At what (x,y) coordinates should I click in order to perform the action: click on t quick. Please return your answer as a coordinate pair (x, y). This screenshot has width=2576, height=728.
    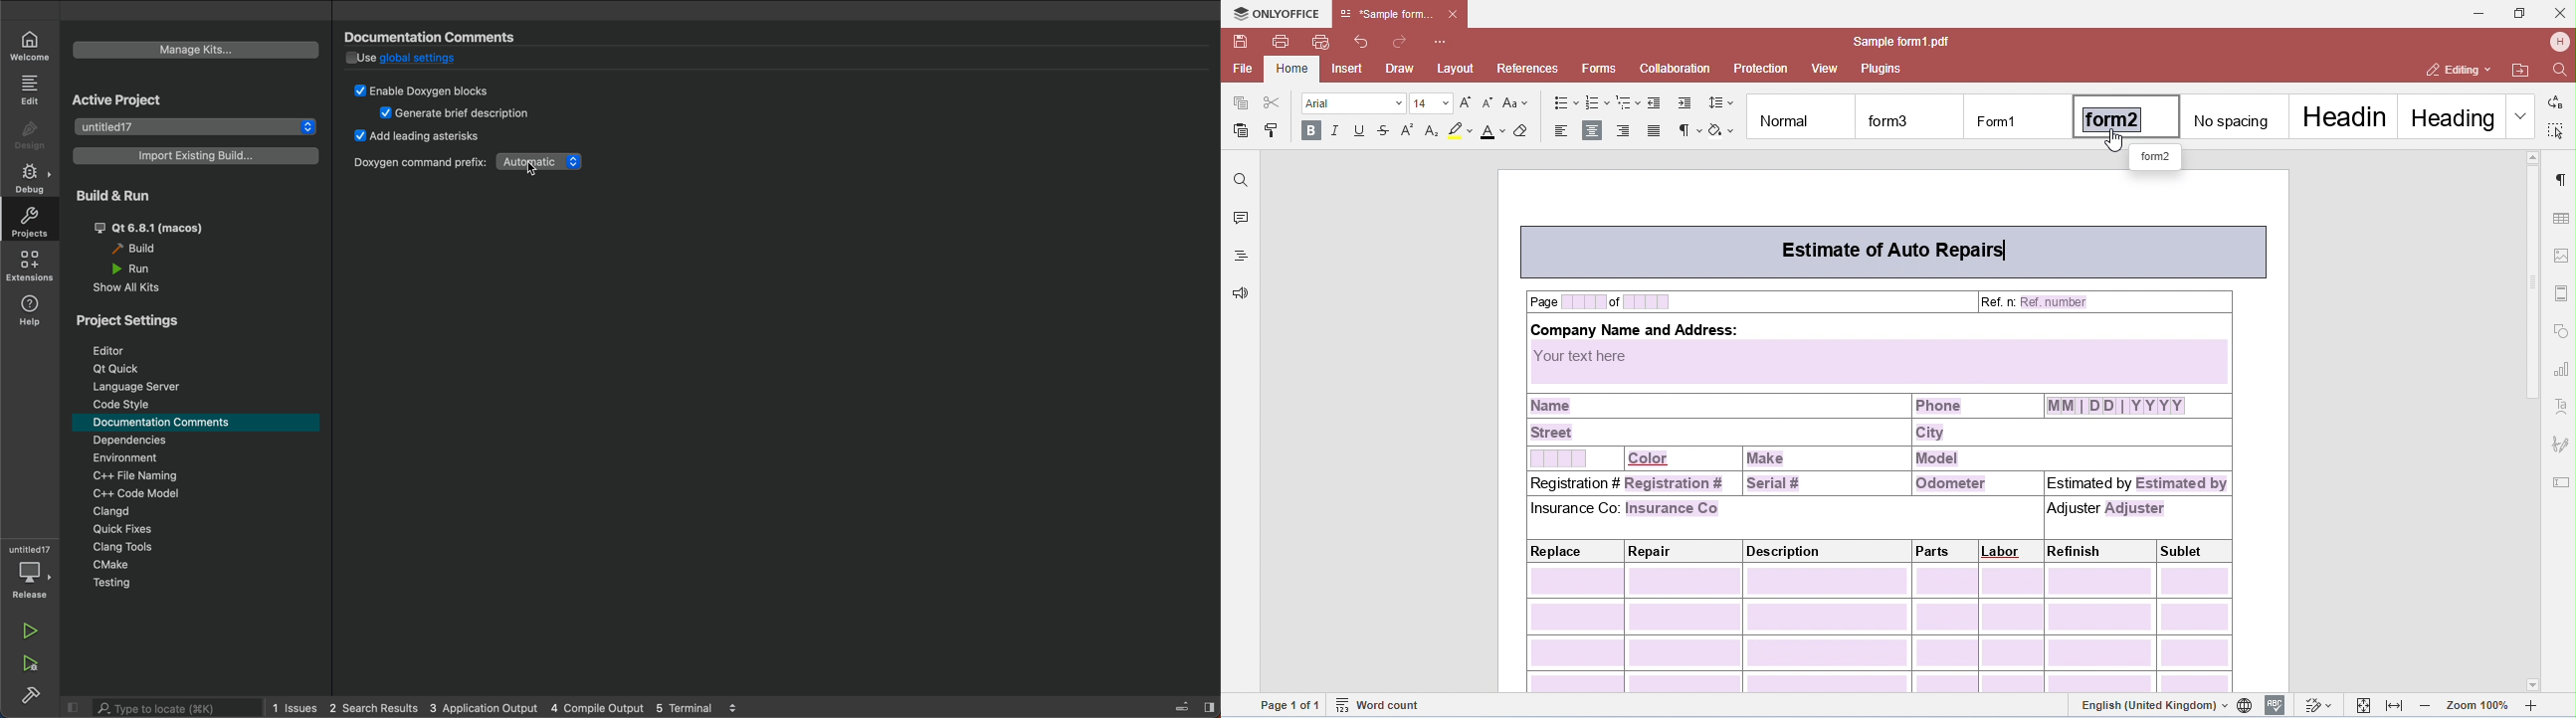
    Looking at the image, I should click on (118, 370).